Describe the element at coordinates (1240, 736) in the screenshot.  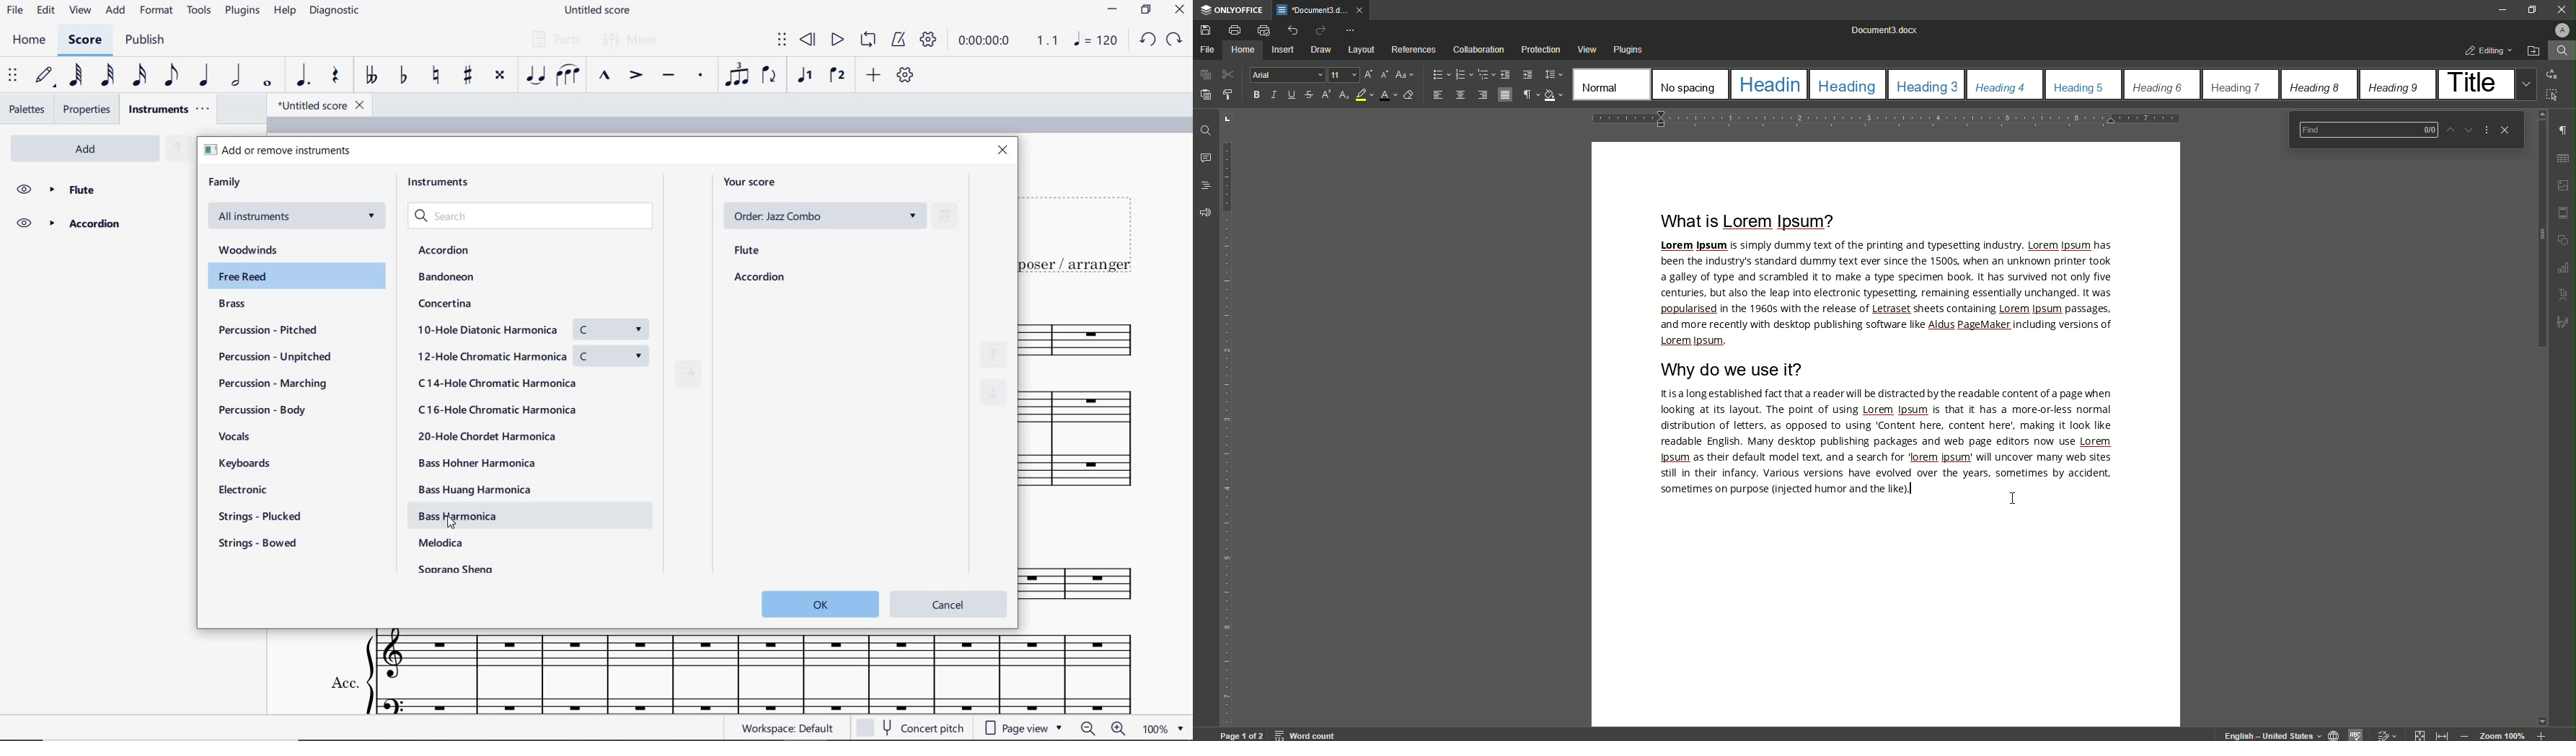
I see `Page 1 of 2` at that location.